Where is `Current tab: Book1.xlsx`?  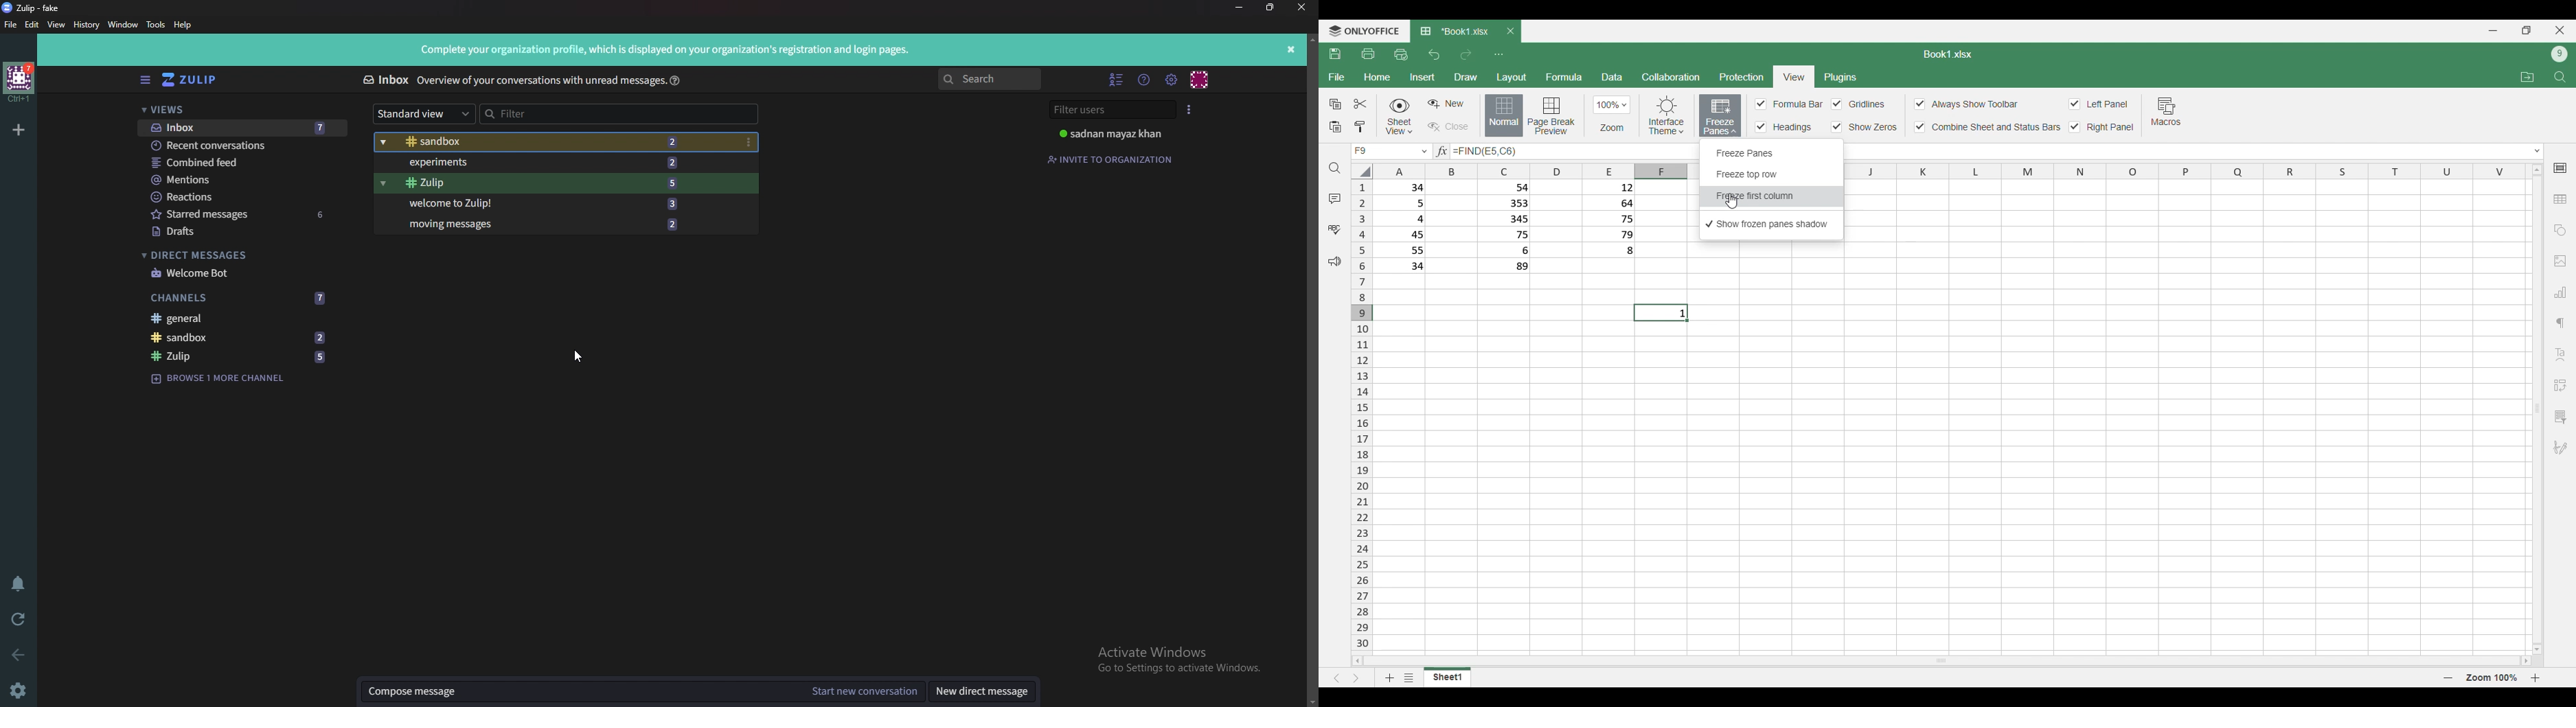 Current tab: Book1.xlsx is located at coordinates (1454, 31).